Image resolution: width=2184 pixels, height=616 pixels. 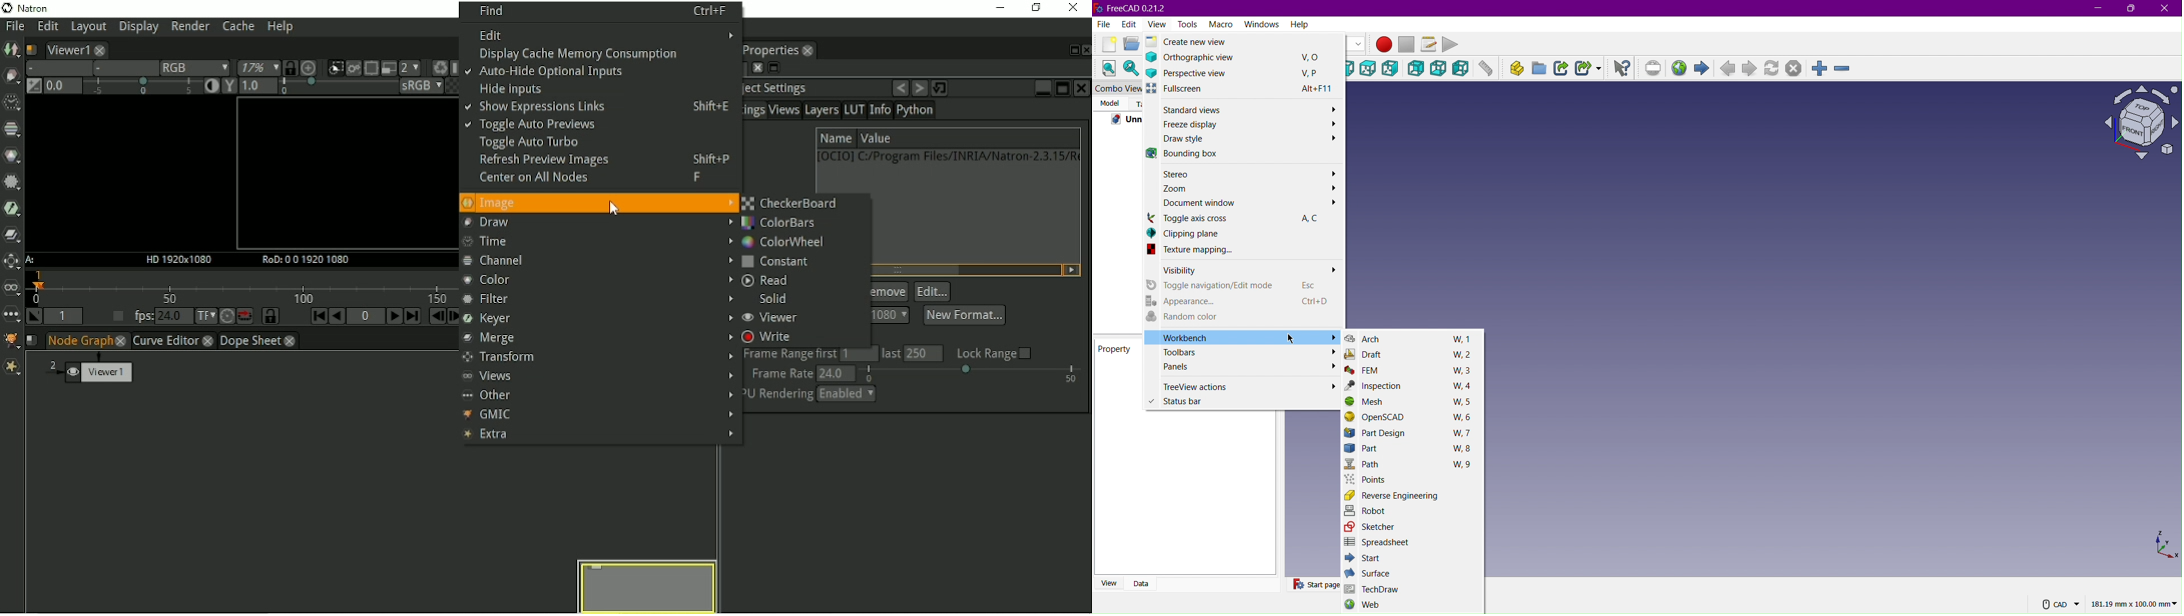 I want to click on Freeze display, so click(x=1242, y=125).